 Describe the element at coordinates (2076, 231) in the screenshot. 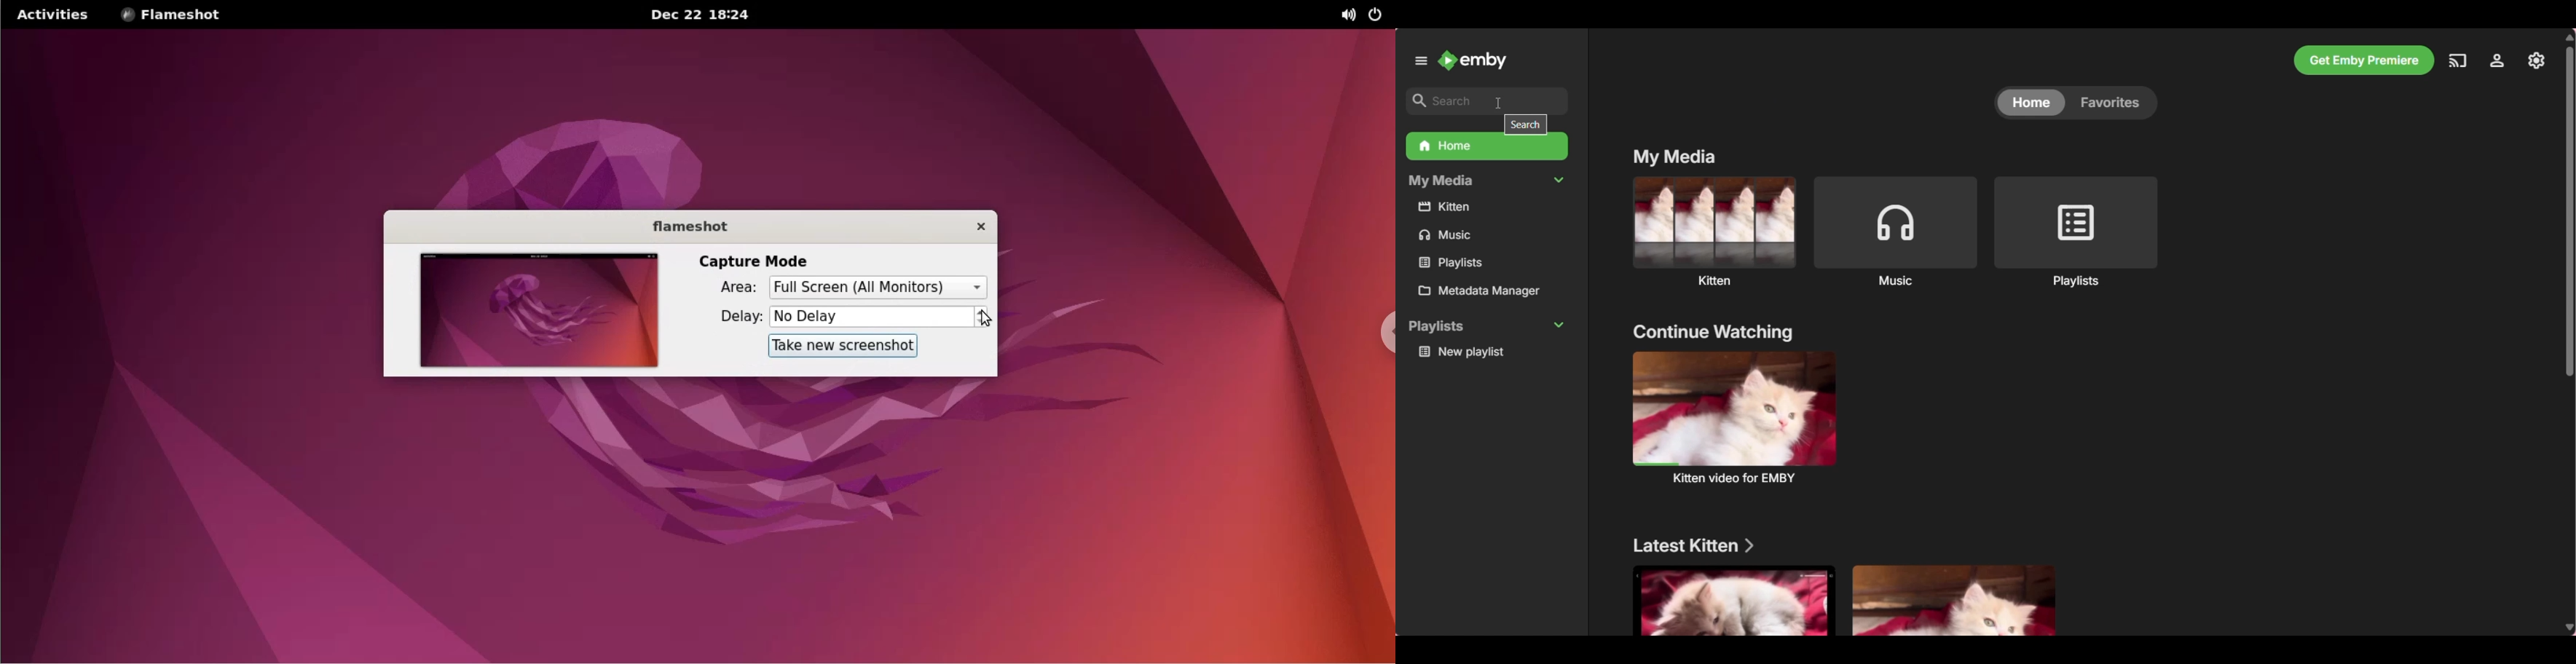

I see `Playlists` at that location.